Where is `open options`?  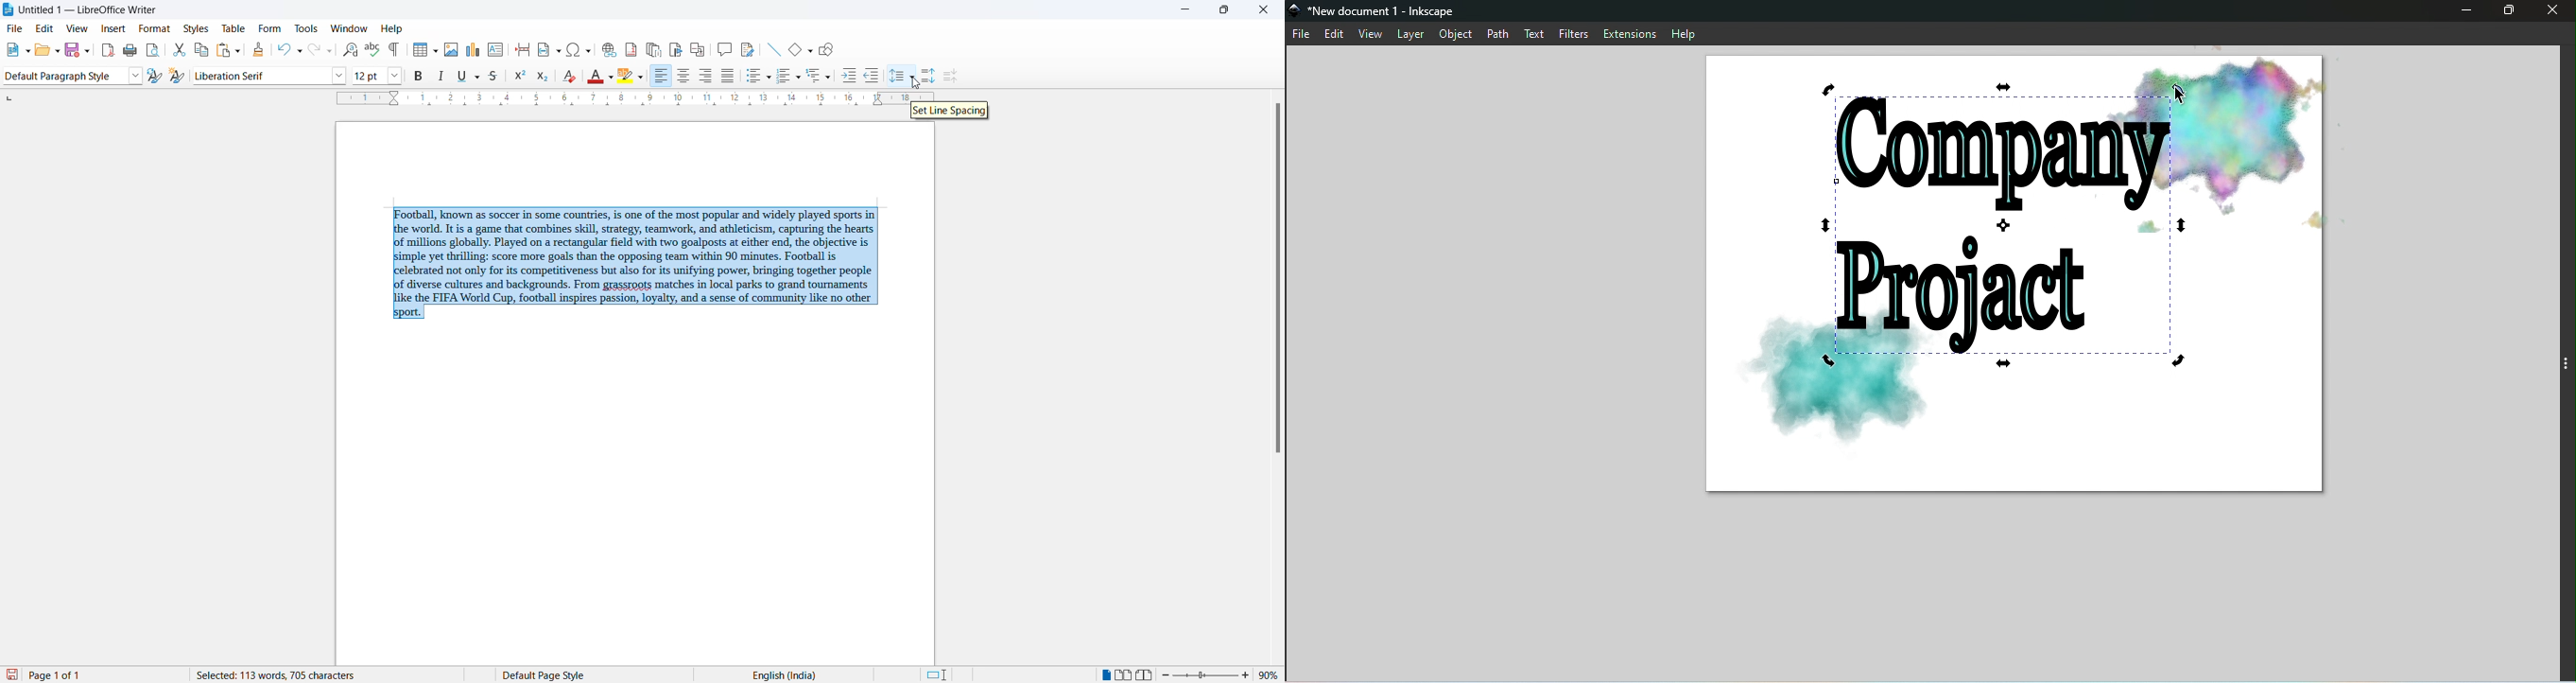 open options is located at coordinates (54, 50).